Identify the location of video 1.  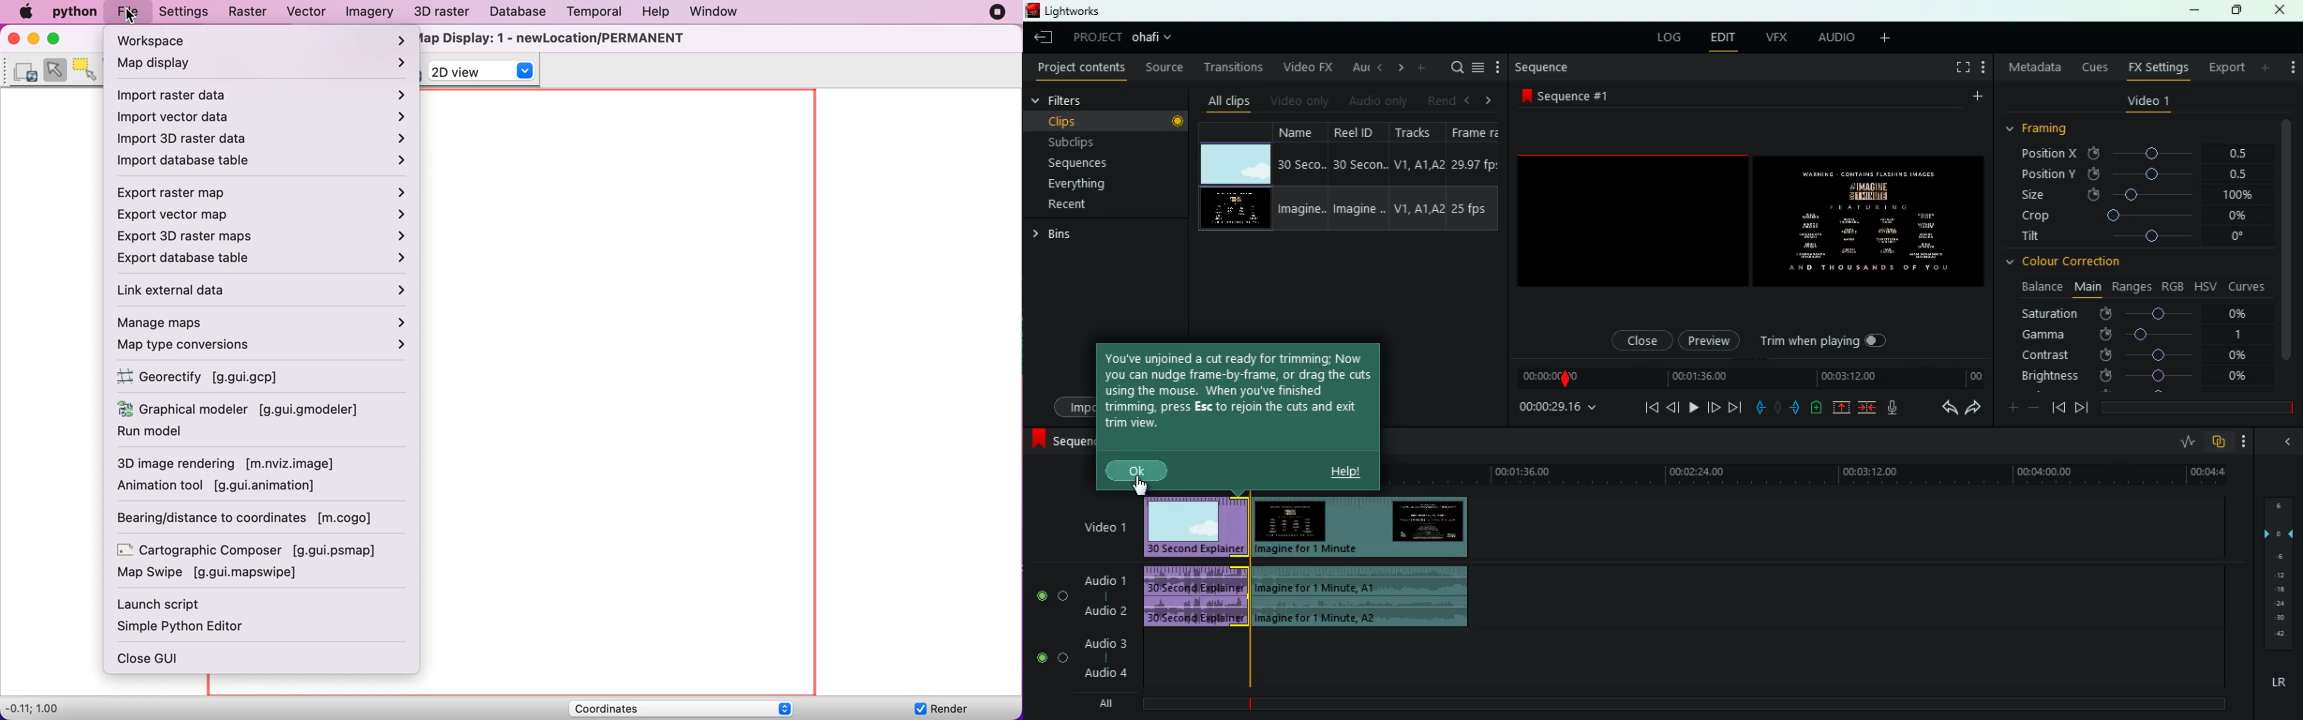
(2148, 104).